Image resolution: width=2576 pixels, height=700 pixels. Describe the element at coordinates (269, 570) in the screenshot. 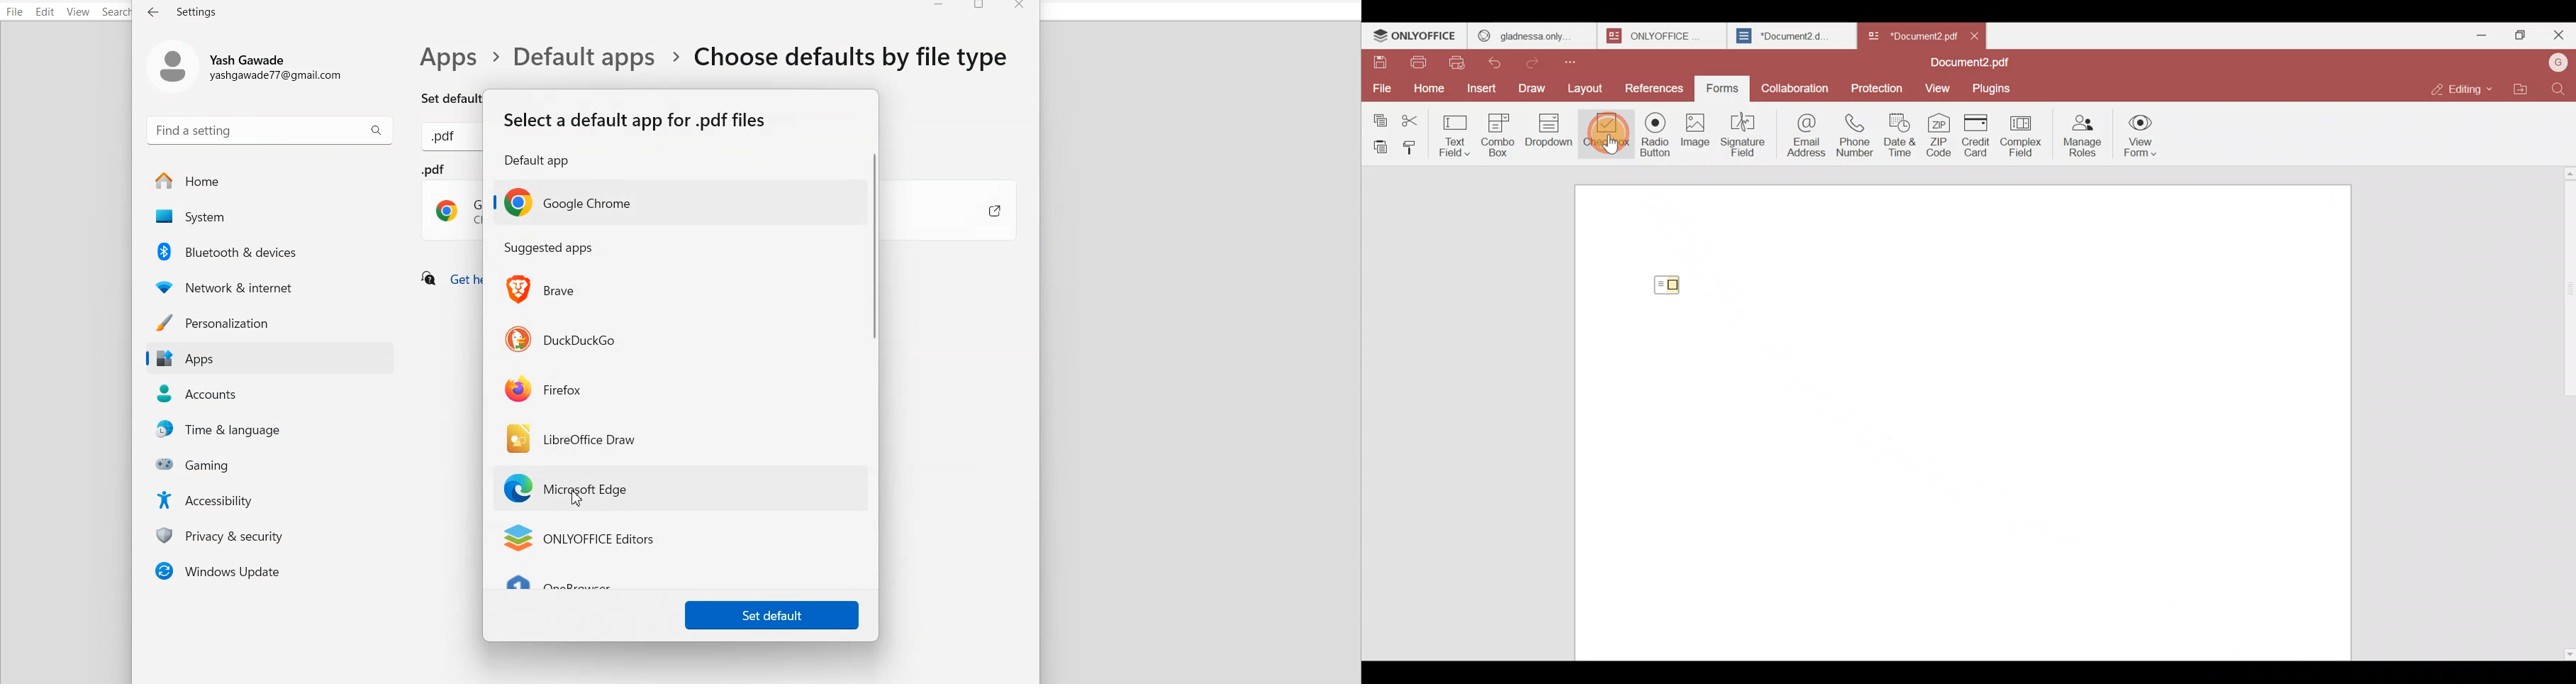

I see `Window Updates` at that location.